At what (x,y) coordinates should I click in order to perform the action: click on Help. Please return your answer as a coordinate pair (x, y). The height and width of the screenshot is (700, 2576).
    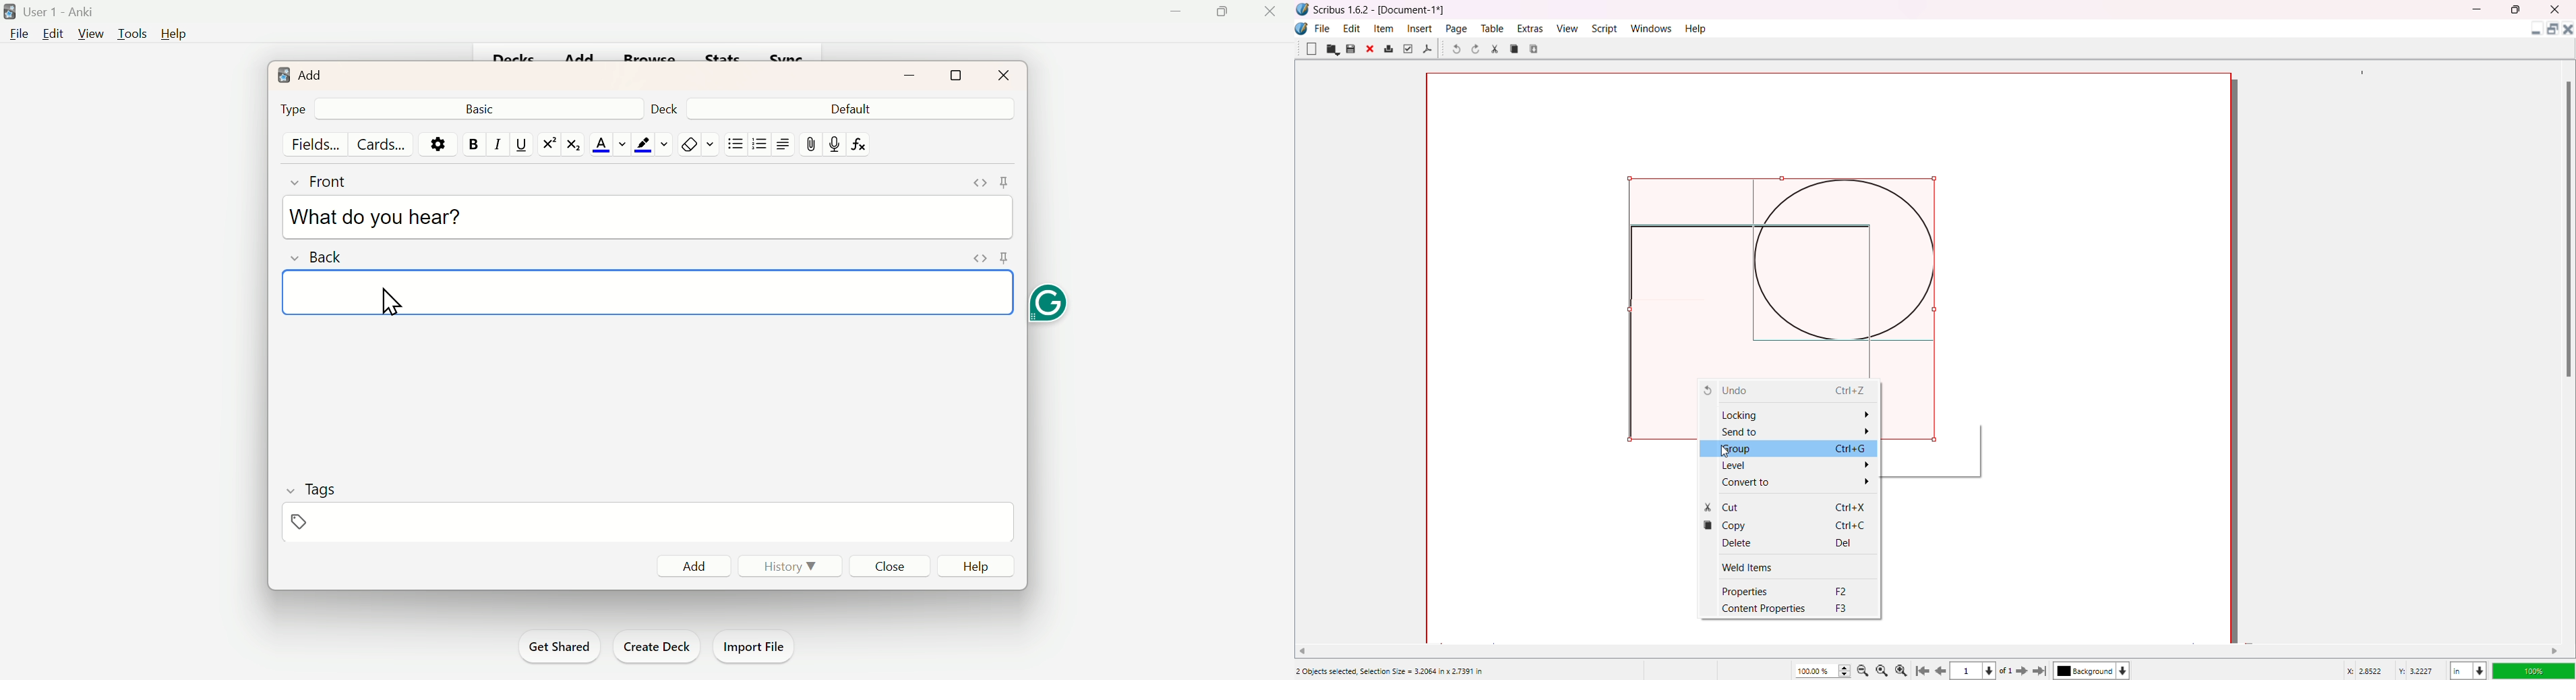
    Looking at the image, I should click on (1697, 28).